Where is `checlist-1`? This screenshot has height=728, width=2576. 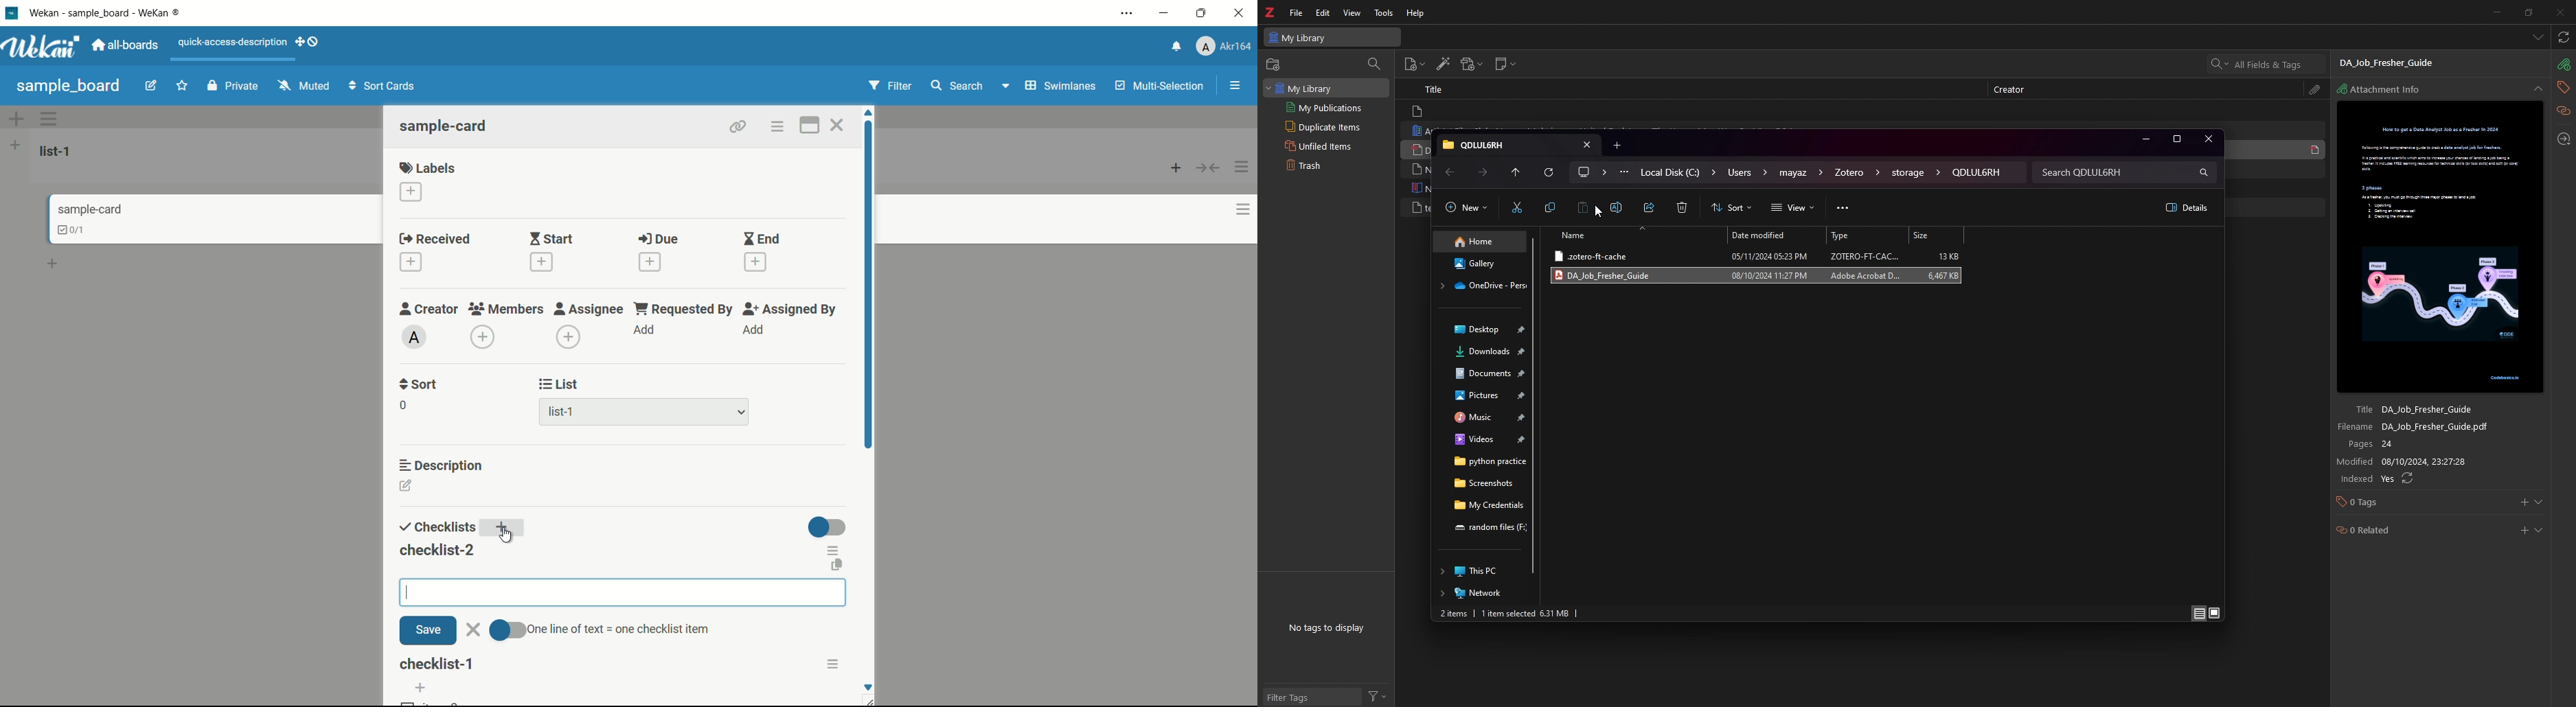
checlist-1 is located at coordinates (438, 664).